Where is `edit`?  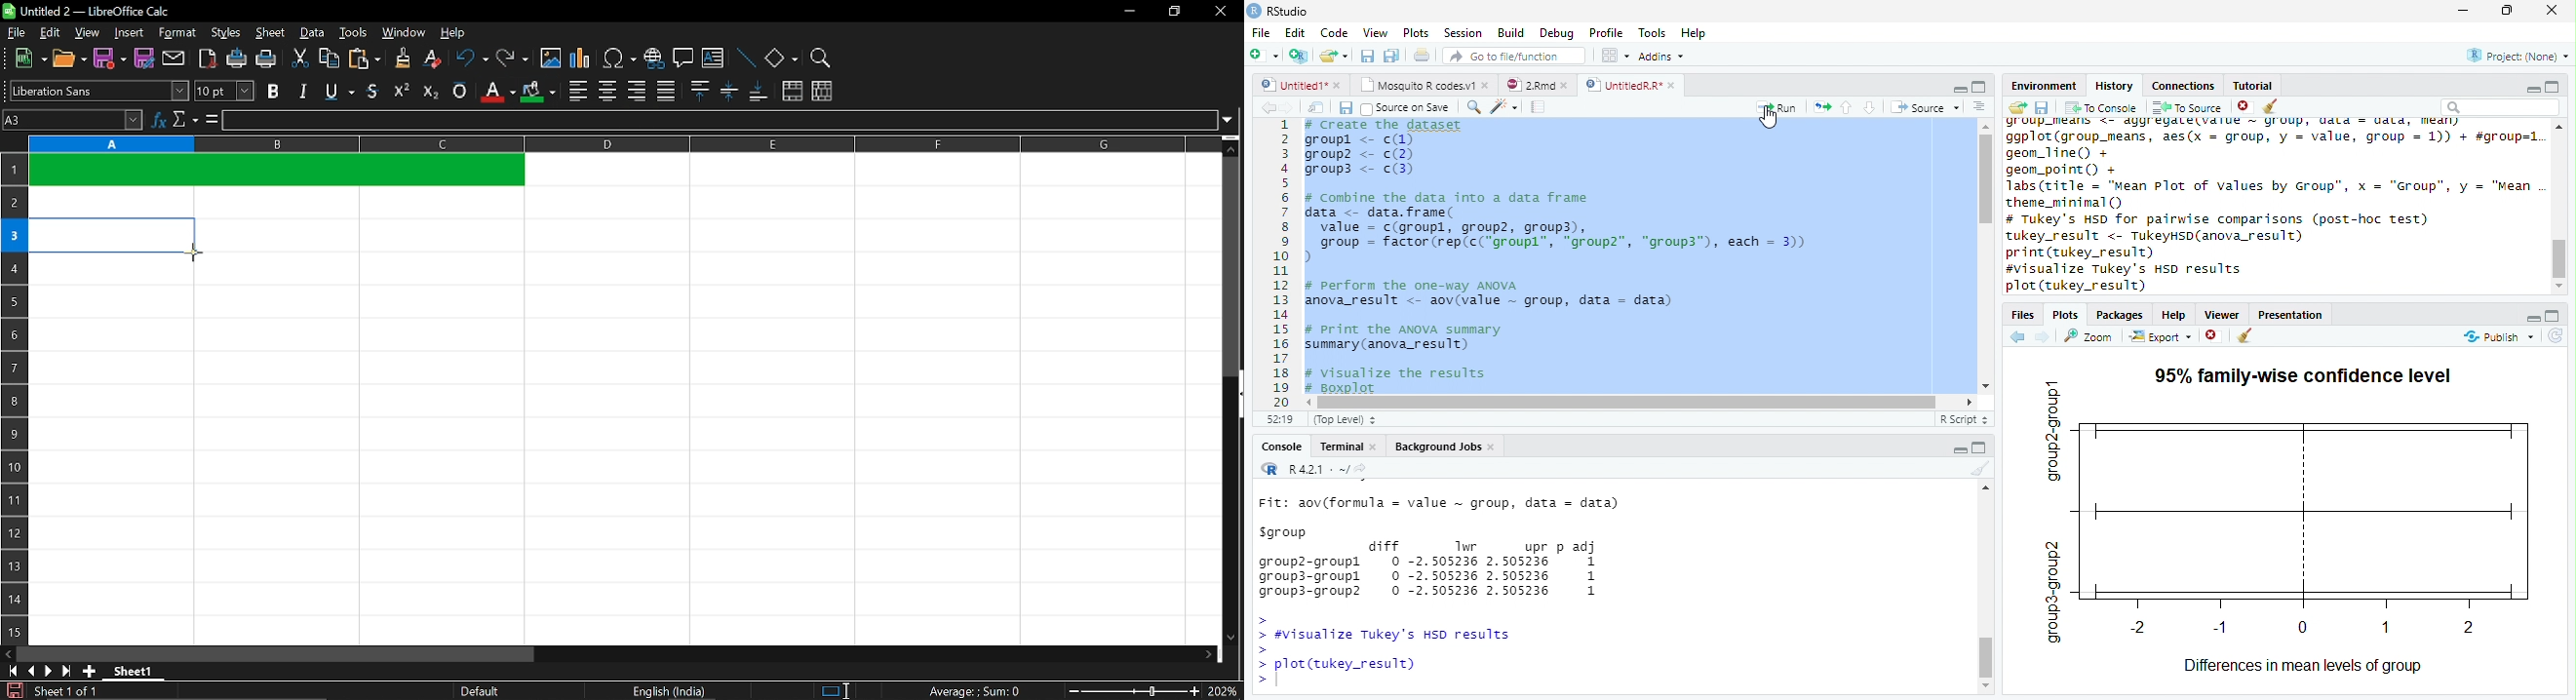 edit is located at coordinates (47, 33).